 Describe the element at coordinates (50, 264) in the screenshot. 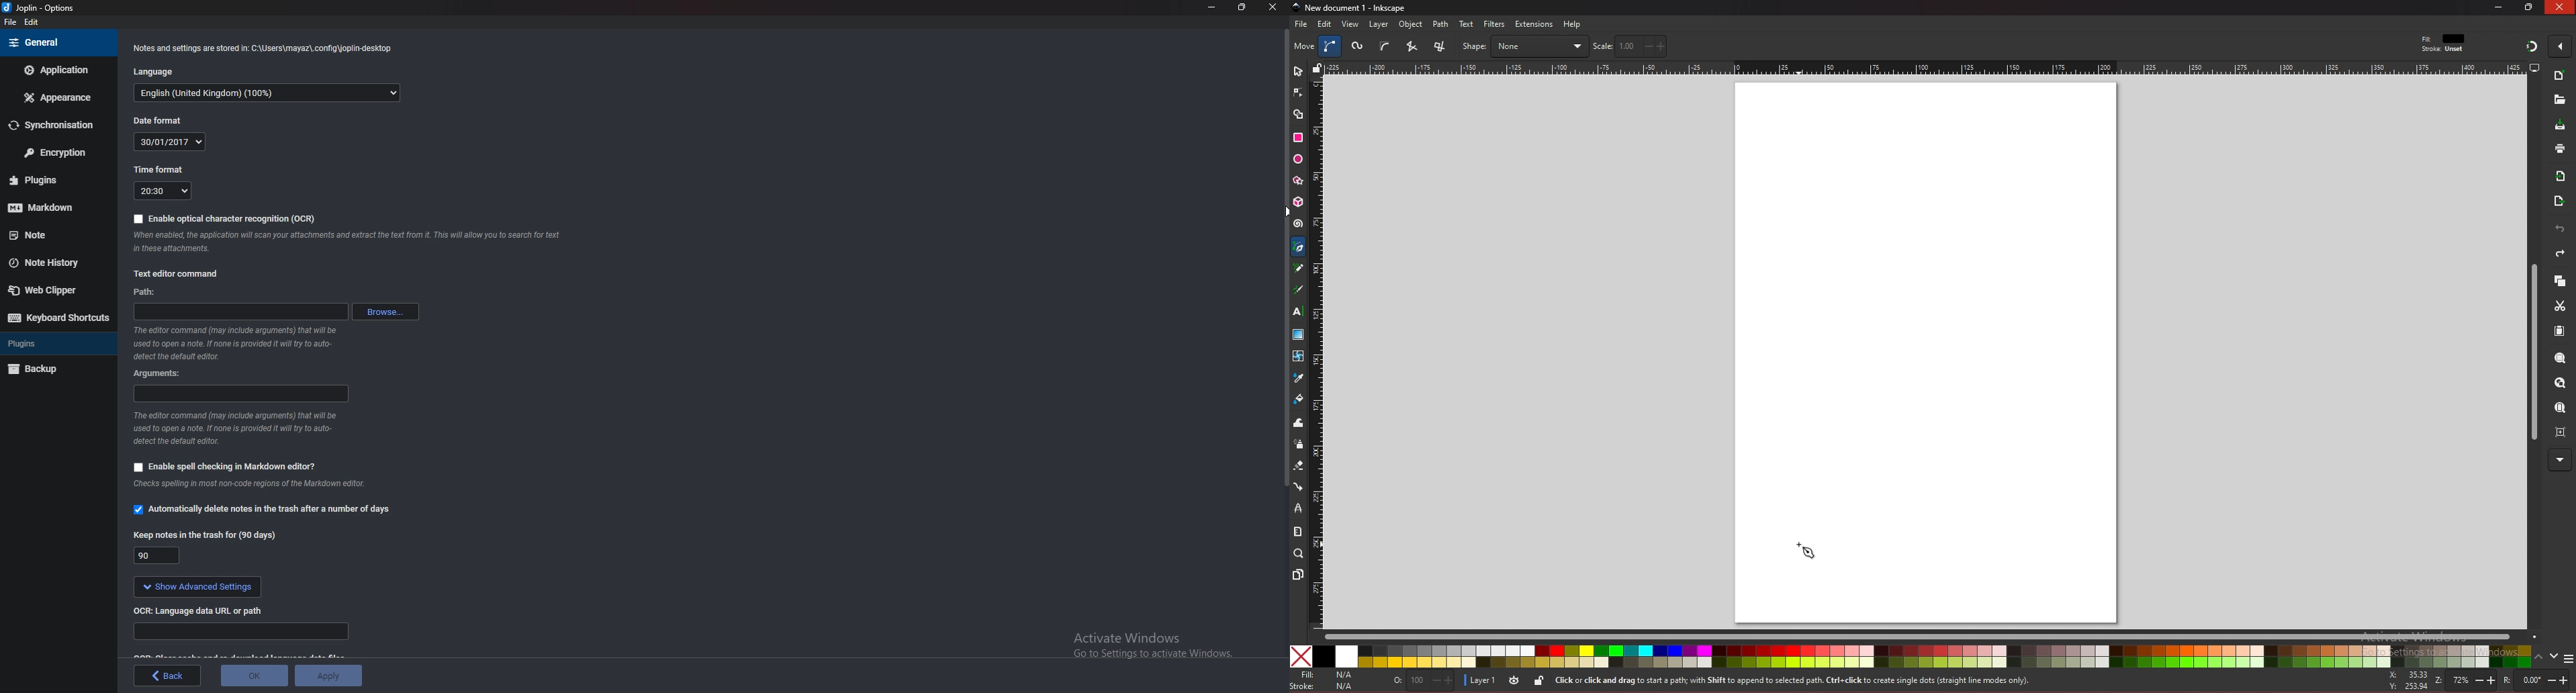

I see `Note history` at that location.